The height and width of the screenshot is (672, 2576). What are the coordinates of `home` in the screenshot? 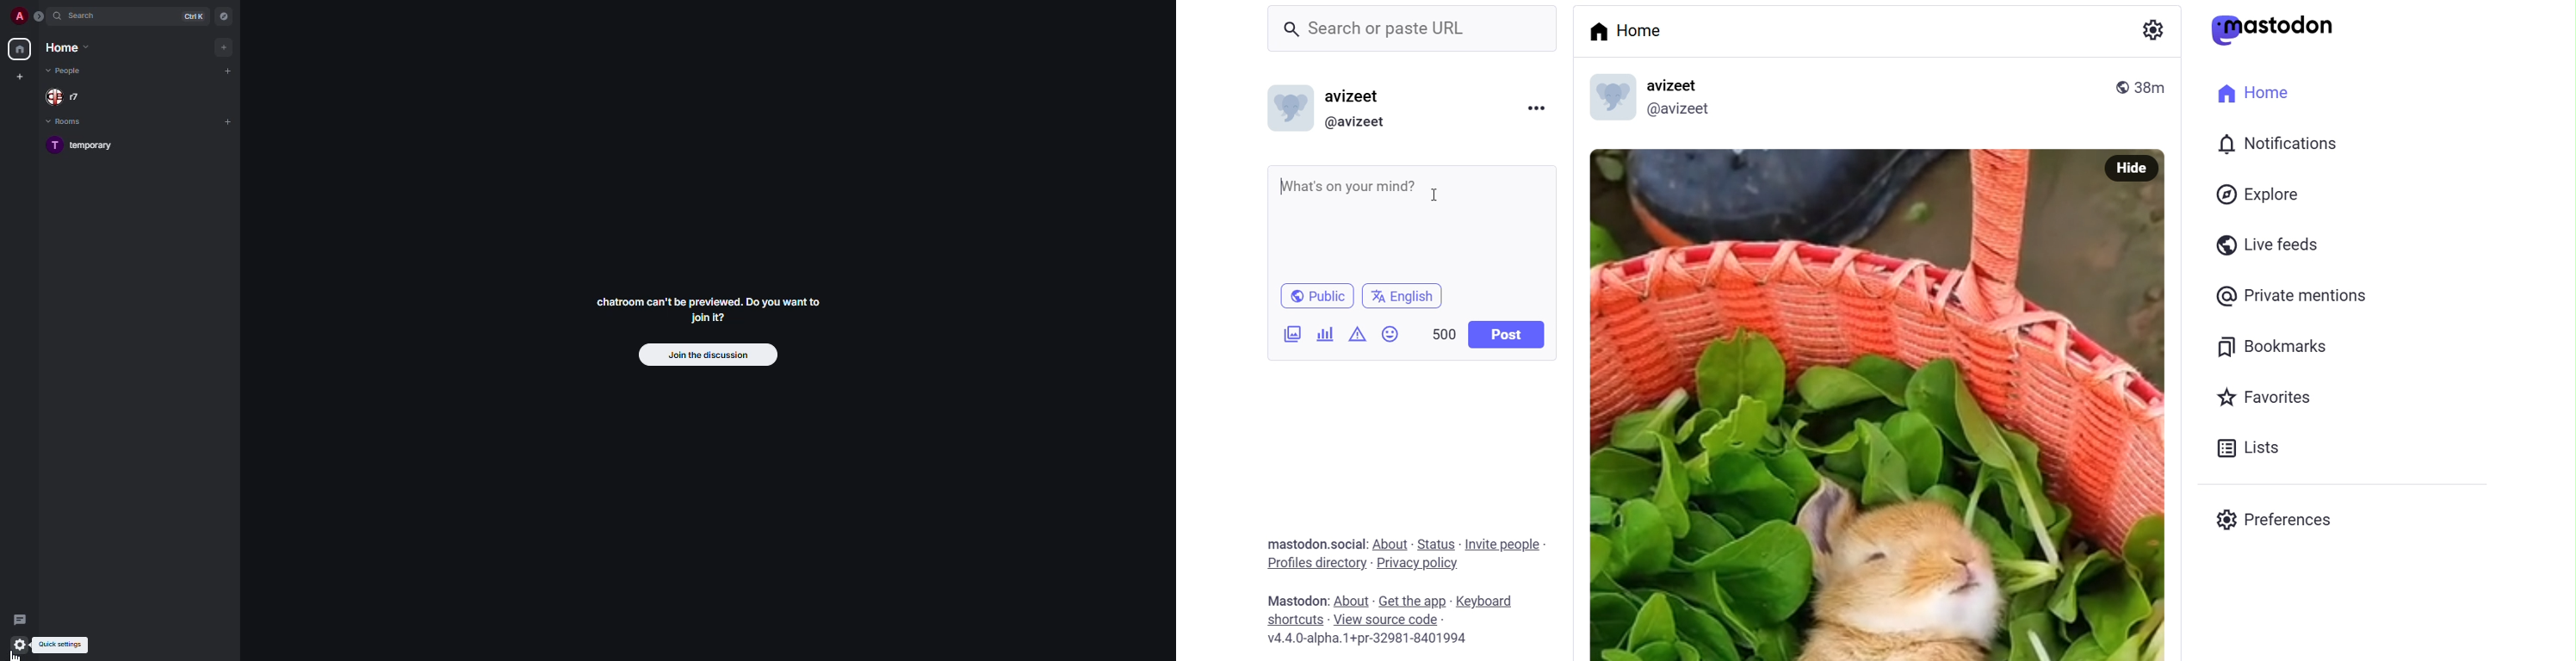 It's located at (22, 49).